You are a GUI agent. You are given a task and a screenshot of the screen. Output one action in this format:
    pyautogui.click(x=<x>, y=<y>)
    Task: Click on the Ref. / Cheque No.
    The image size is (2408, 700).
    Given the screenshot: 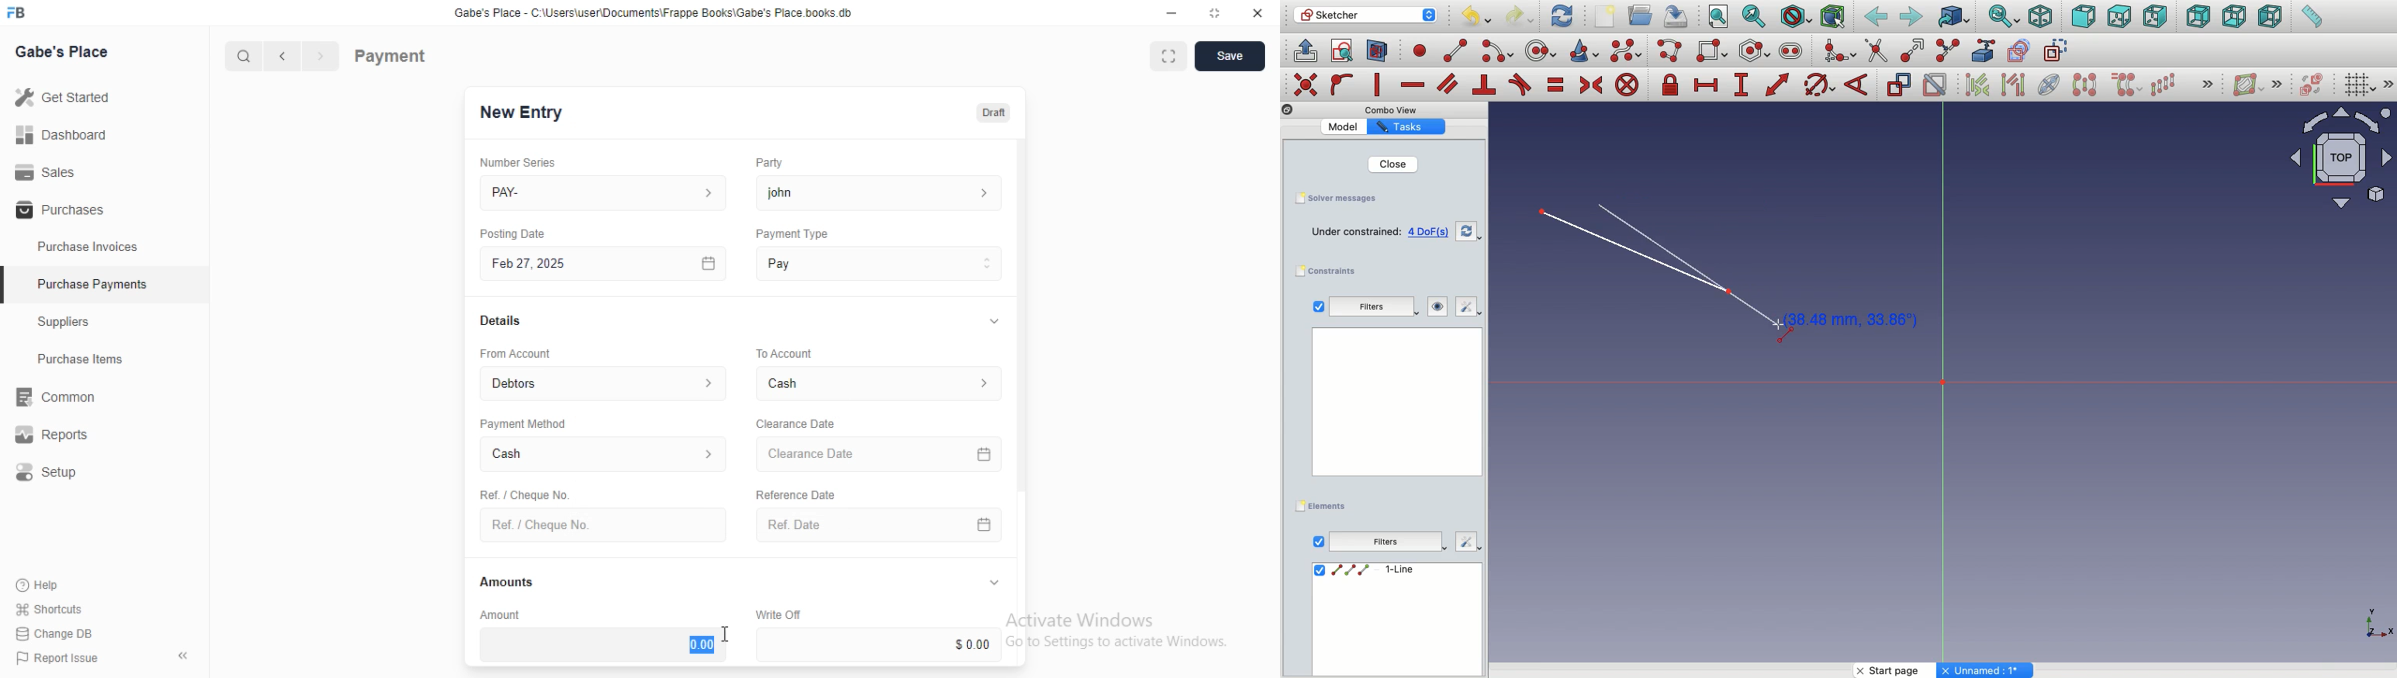 What is the action you would take?
    pyautogui.click(x=602, y=525)
    